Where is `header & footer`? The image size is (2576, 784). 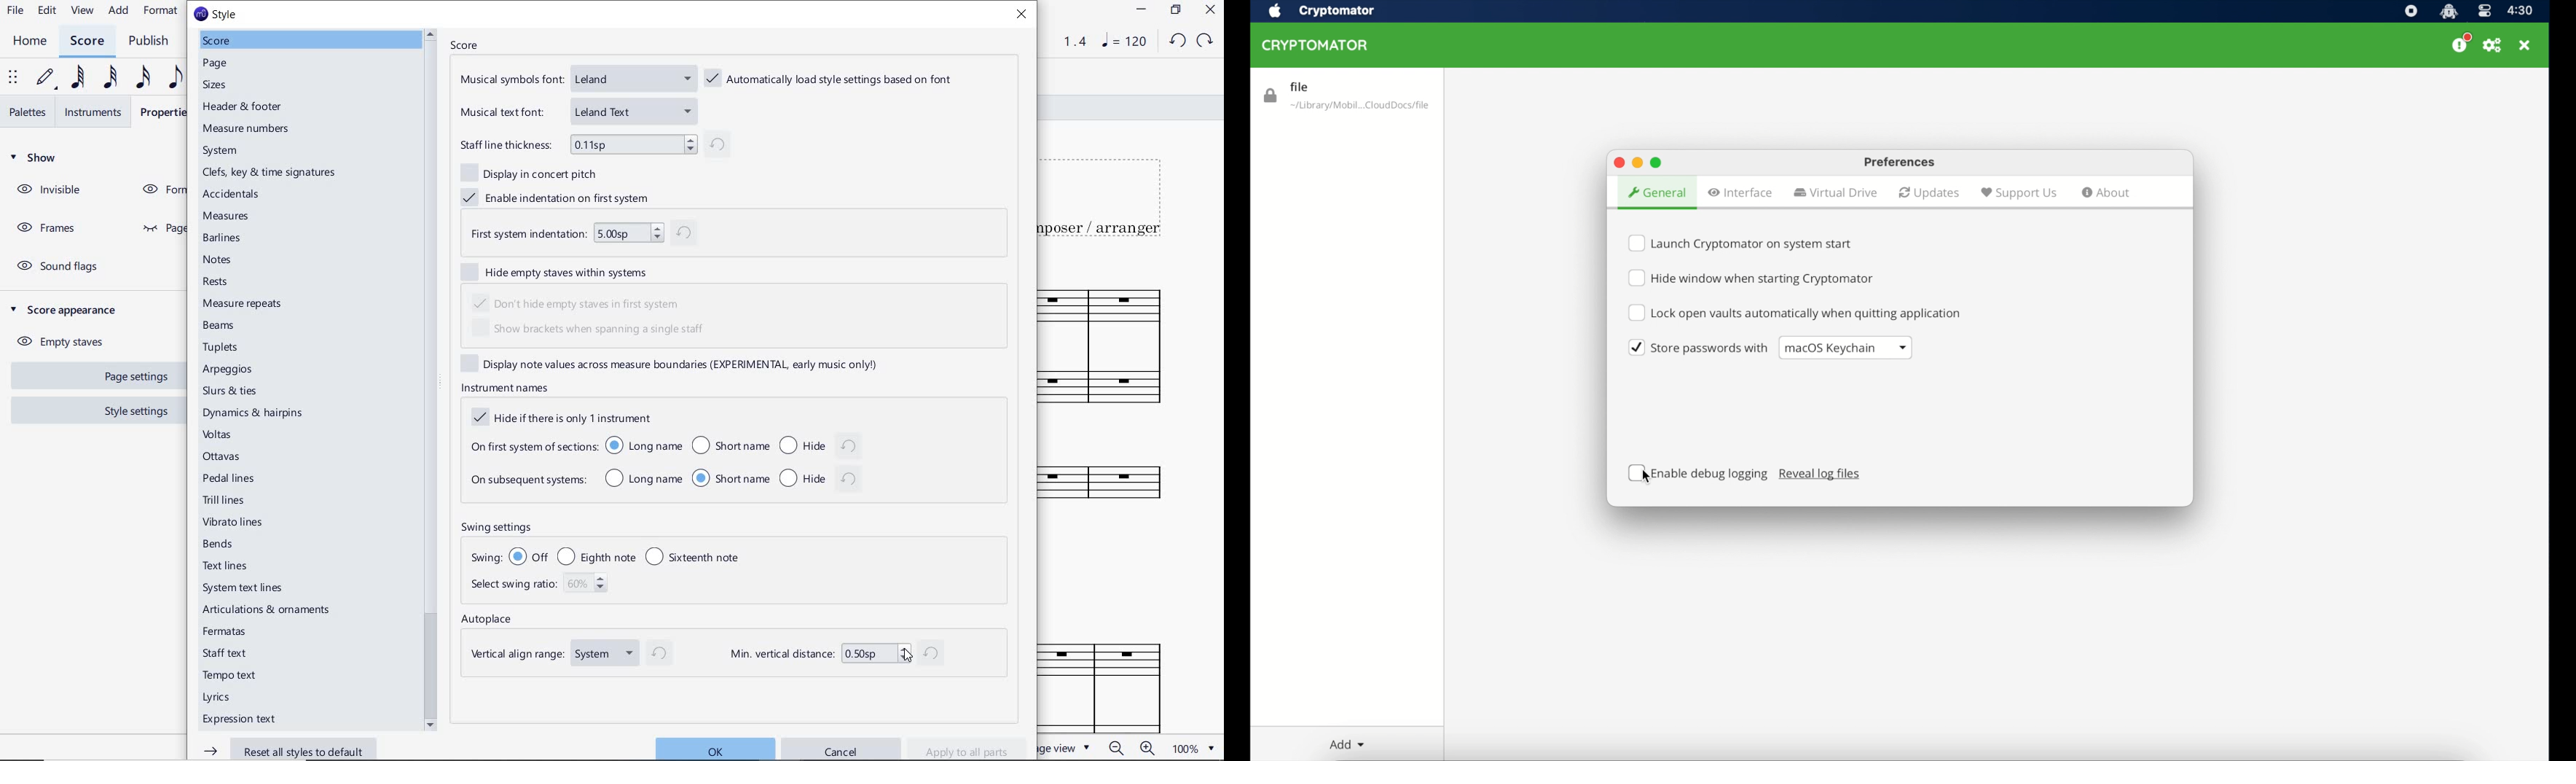 header & footer is located at coordinates (246, 108).